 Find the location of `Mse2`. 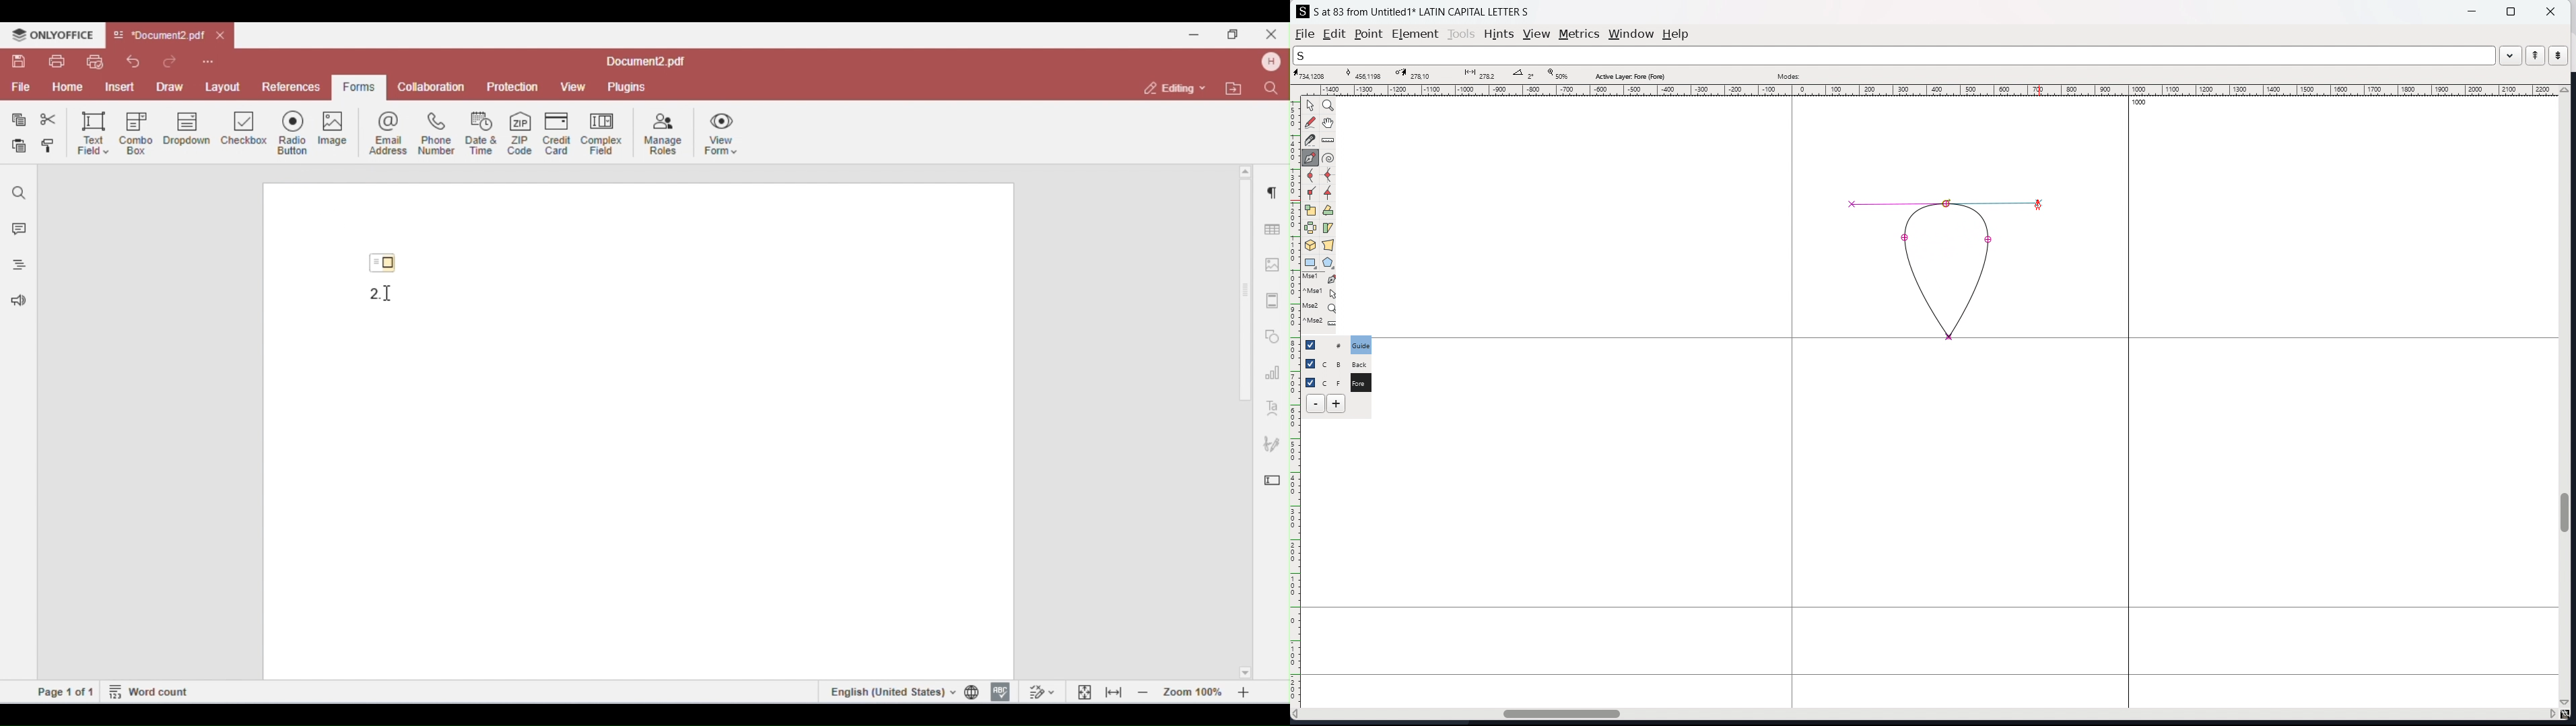

Mse2 is located at coordinates (1321, 307).